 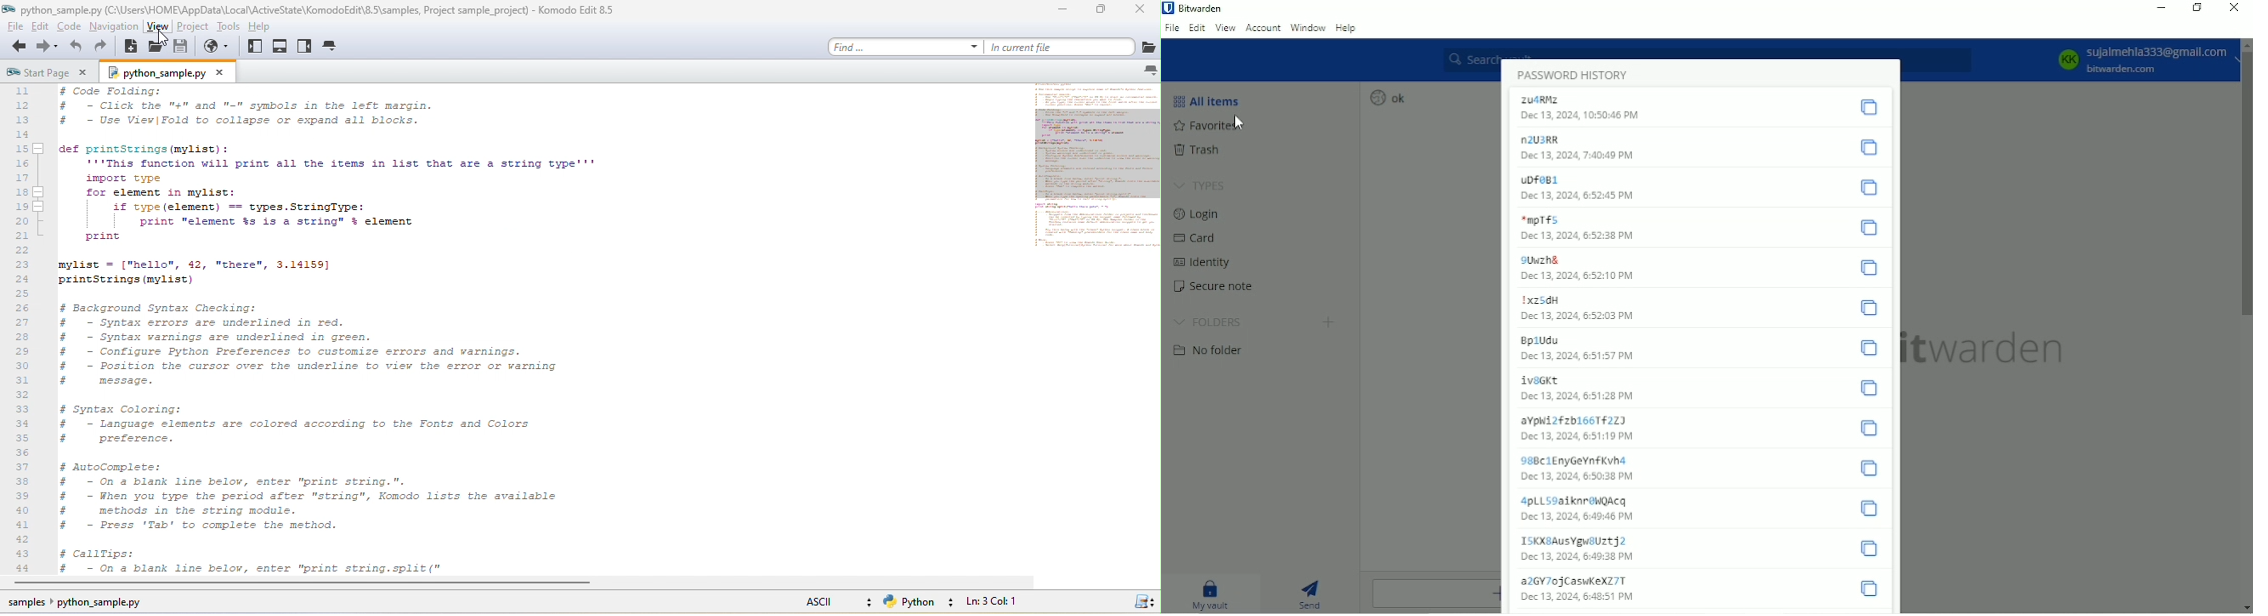 I want to click on mini map, so click(x=1086, y=169).